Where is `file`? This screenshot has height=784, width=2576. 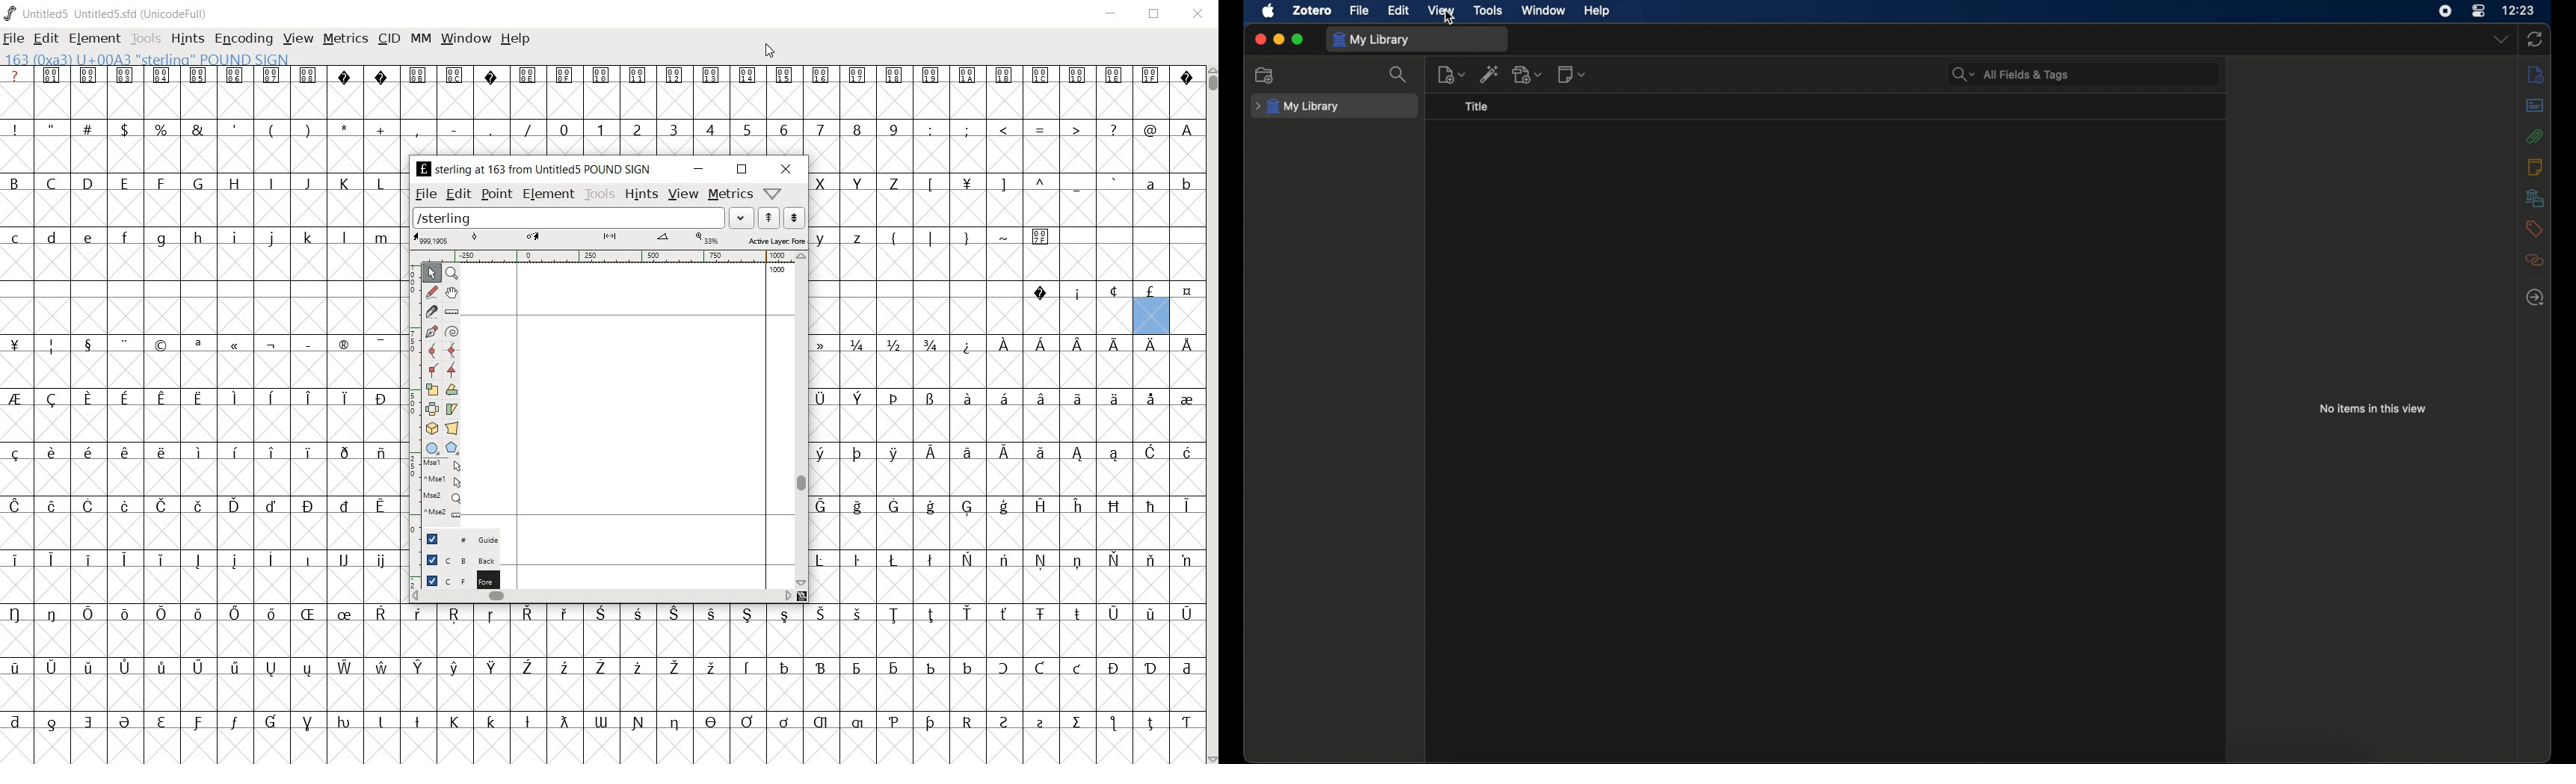
file is located at coordinates (1360, 11).